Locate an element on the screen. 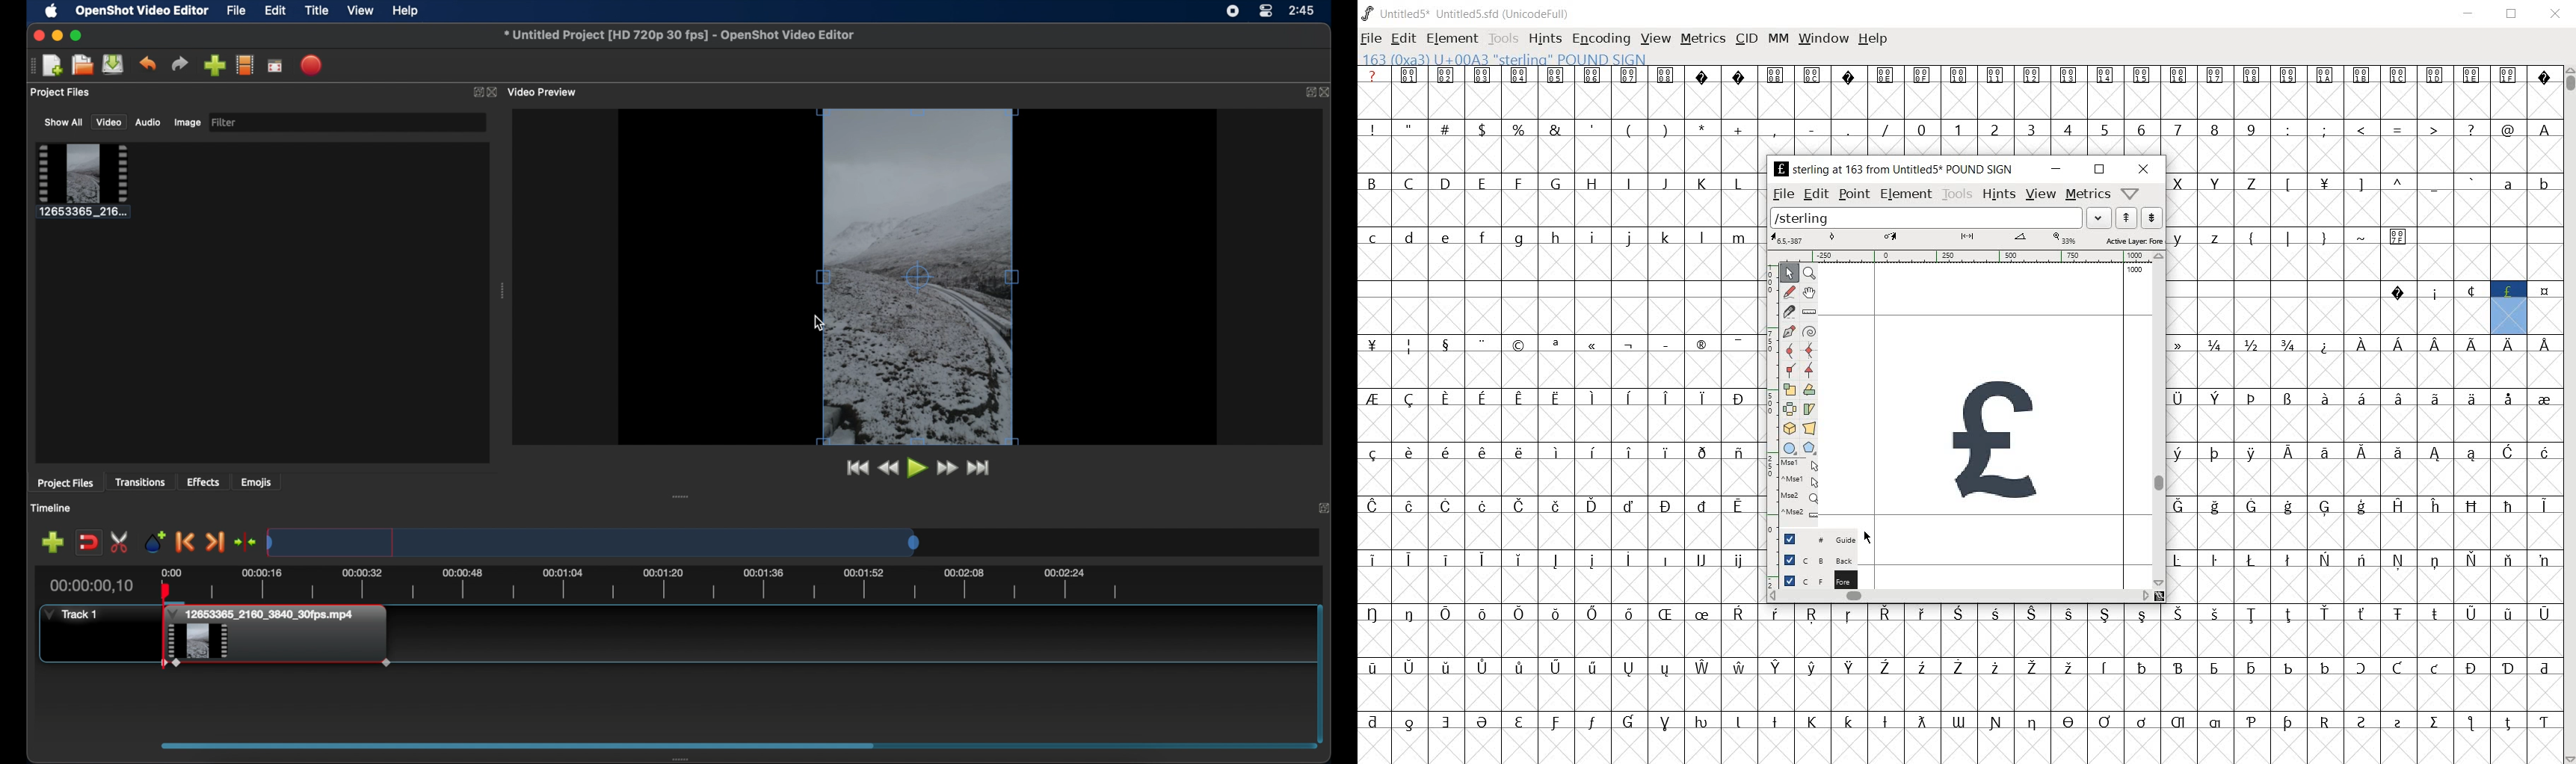  ] is located at coordinates (2361, 183).